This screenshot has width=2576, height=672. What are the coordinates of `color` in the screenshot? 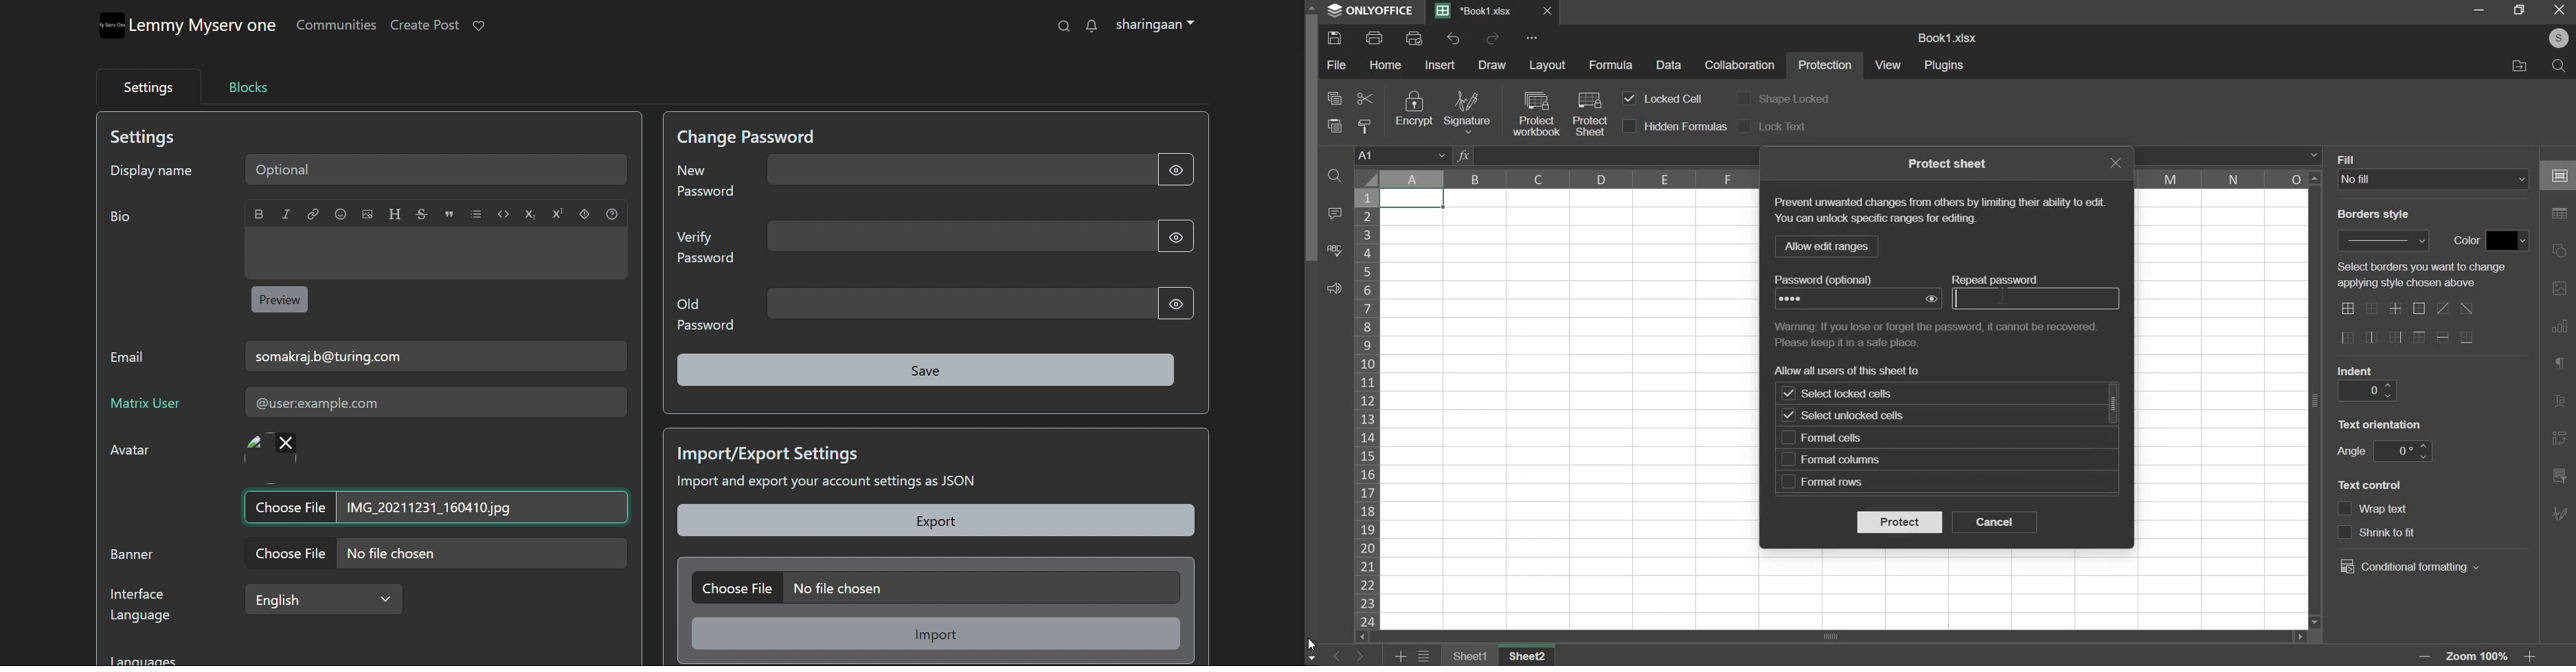 It's located at (2465, 241).